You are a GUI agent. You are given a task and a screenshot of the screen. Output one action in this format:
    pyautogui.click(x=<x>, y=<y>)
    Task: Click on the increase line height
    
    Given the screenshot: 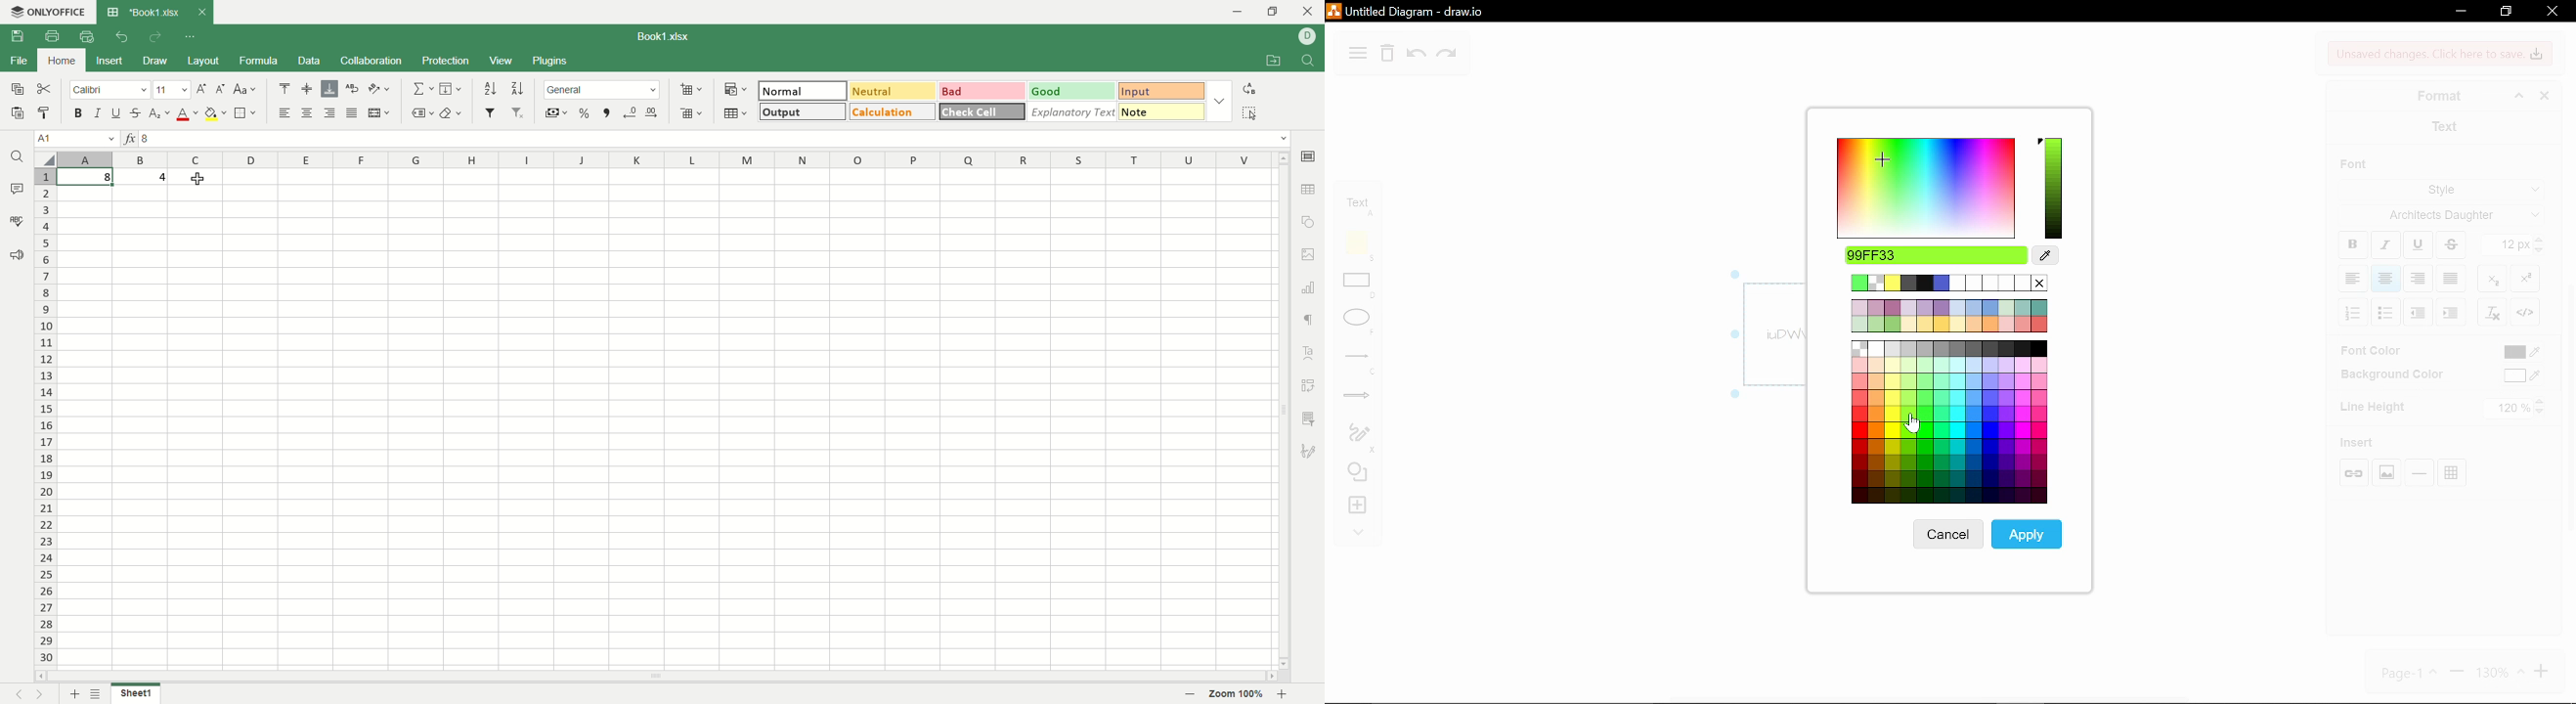 What is the action you would take?
    pyautogui.click(x=2542, y=399)
    